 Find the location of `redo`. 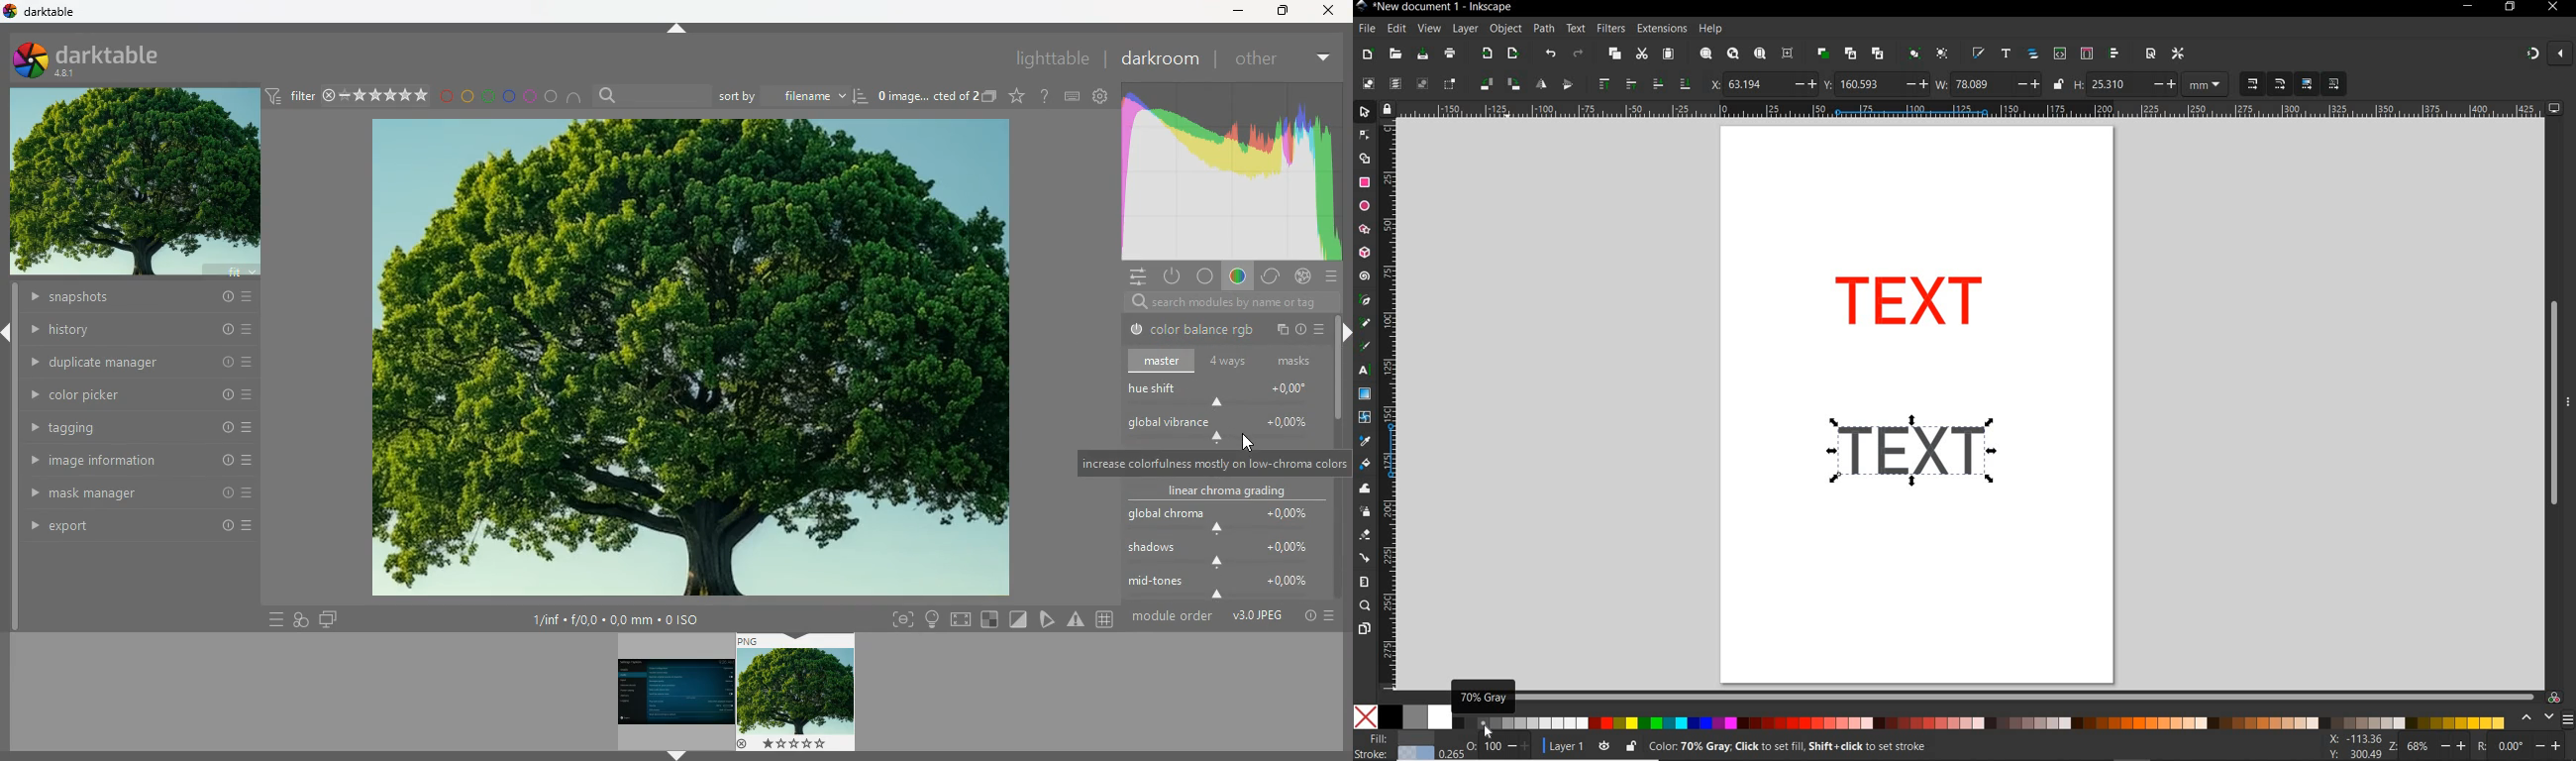

redo is located at coordinates (1578, 53).